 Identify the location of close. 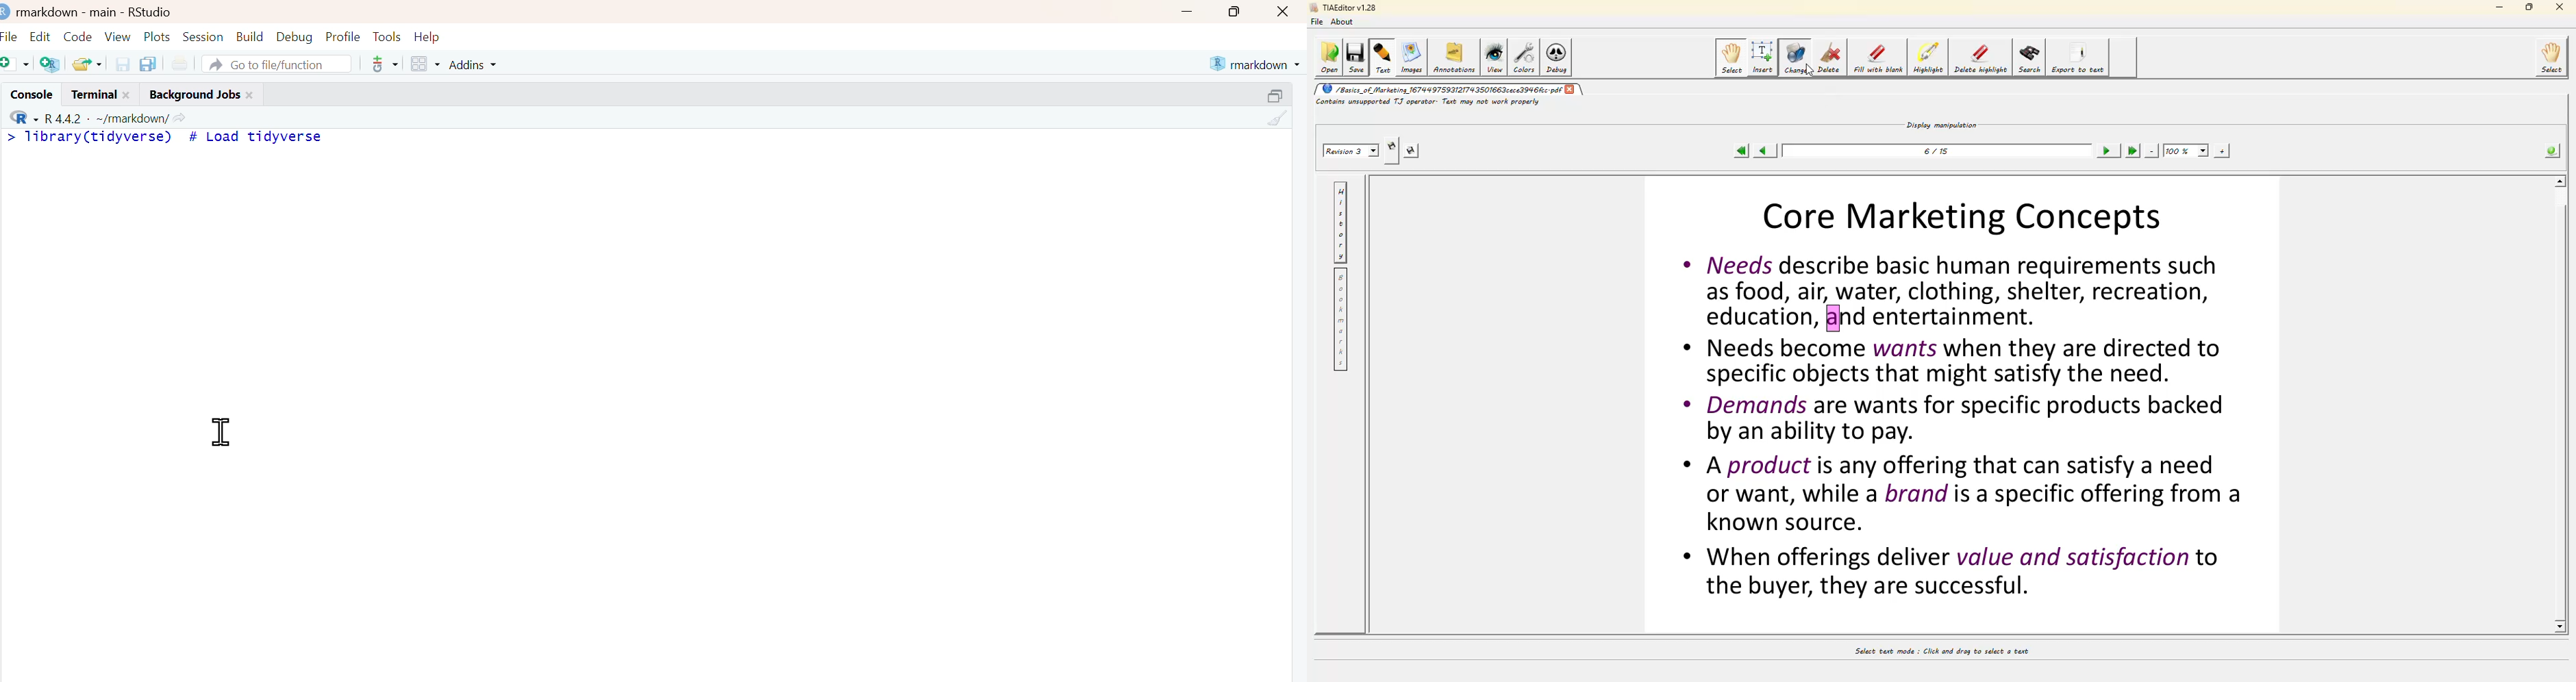
(252, 93).